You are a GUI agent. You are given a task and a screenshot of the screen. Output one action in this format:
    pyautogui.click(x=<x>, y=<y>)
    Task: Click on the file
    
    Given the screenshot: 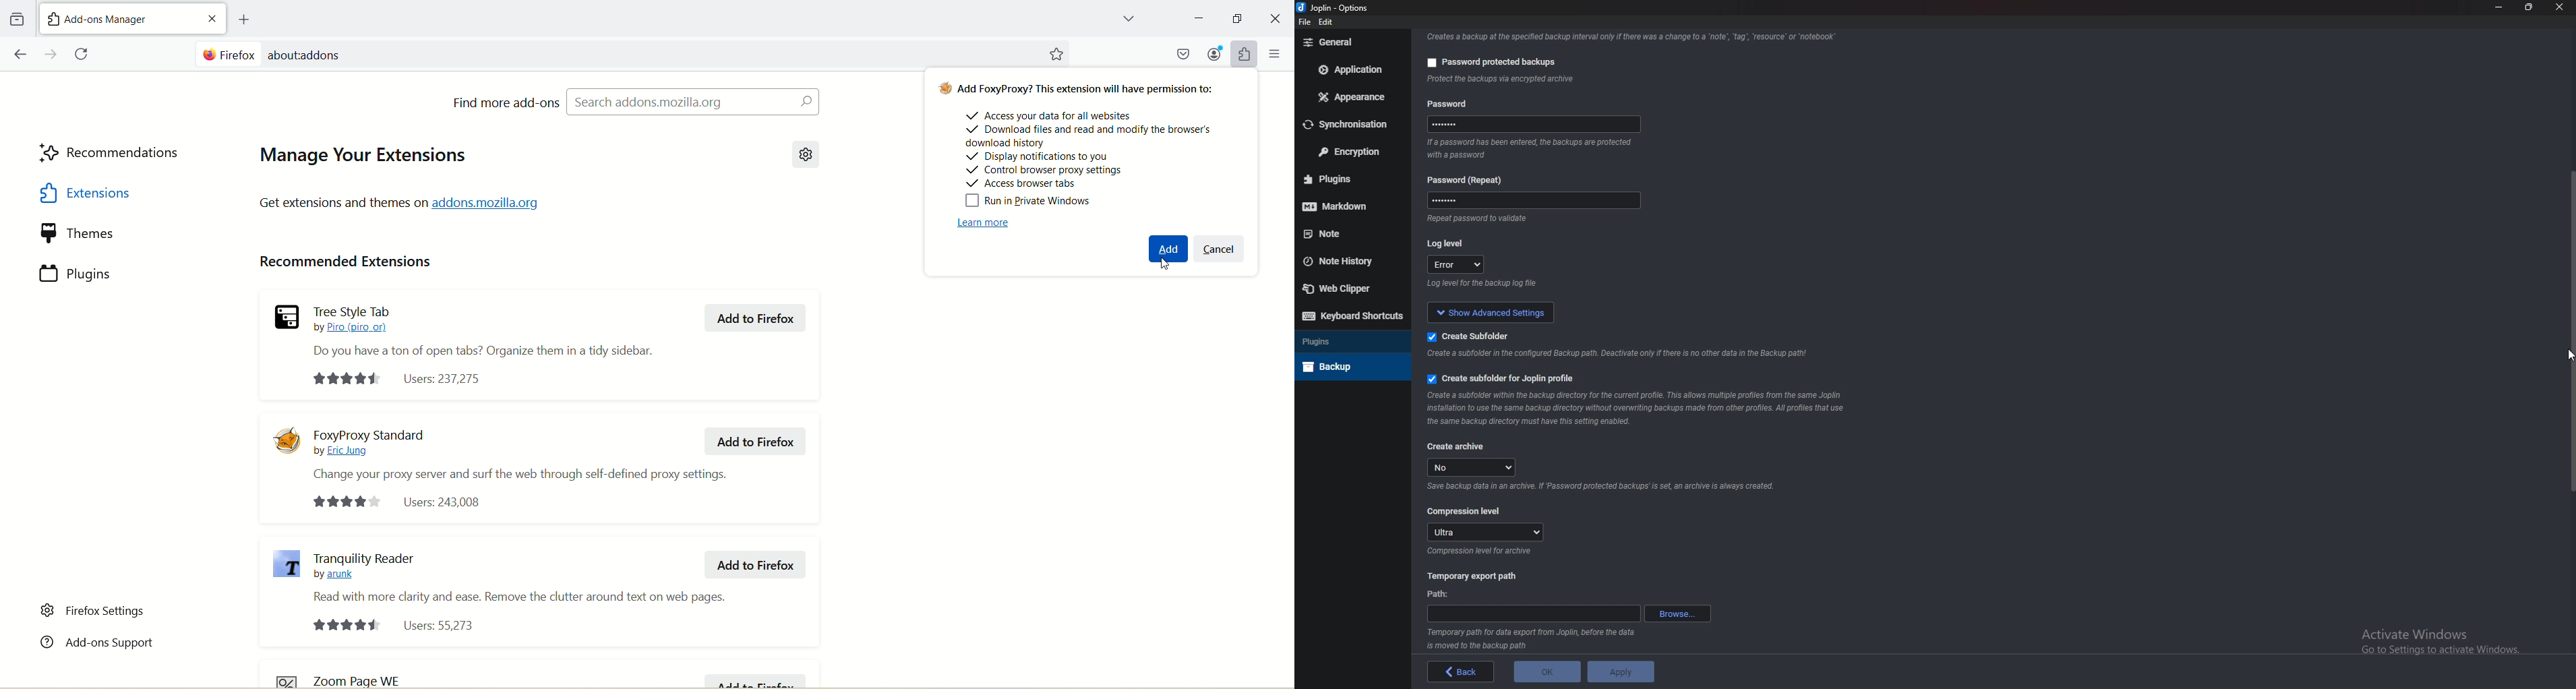 What is the action you would take?
    pyautogui.click(x=1304, y=22)
    